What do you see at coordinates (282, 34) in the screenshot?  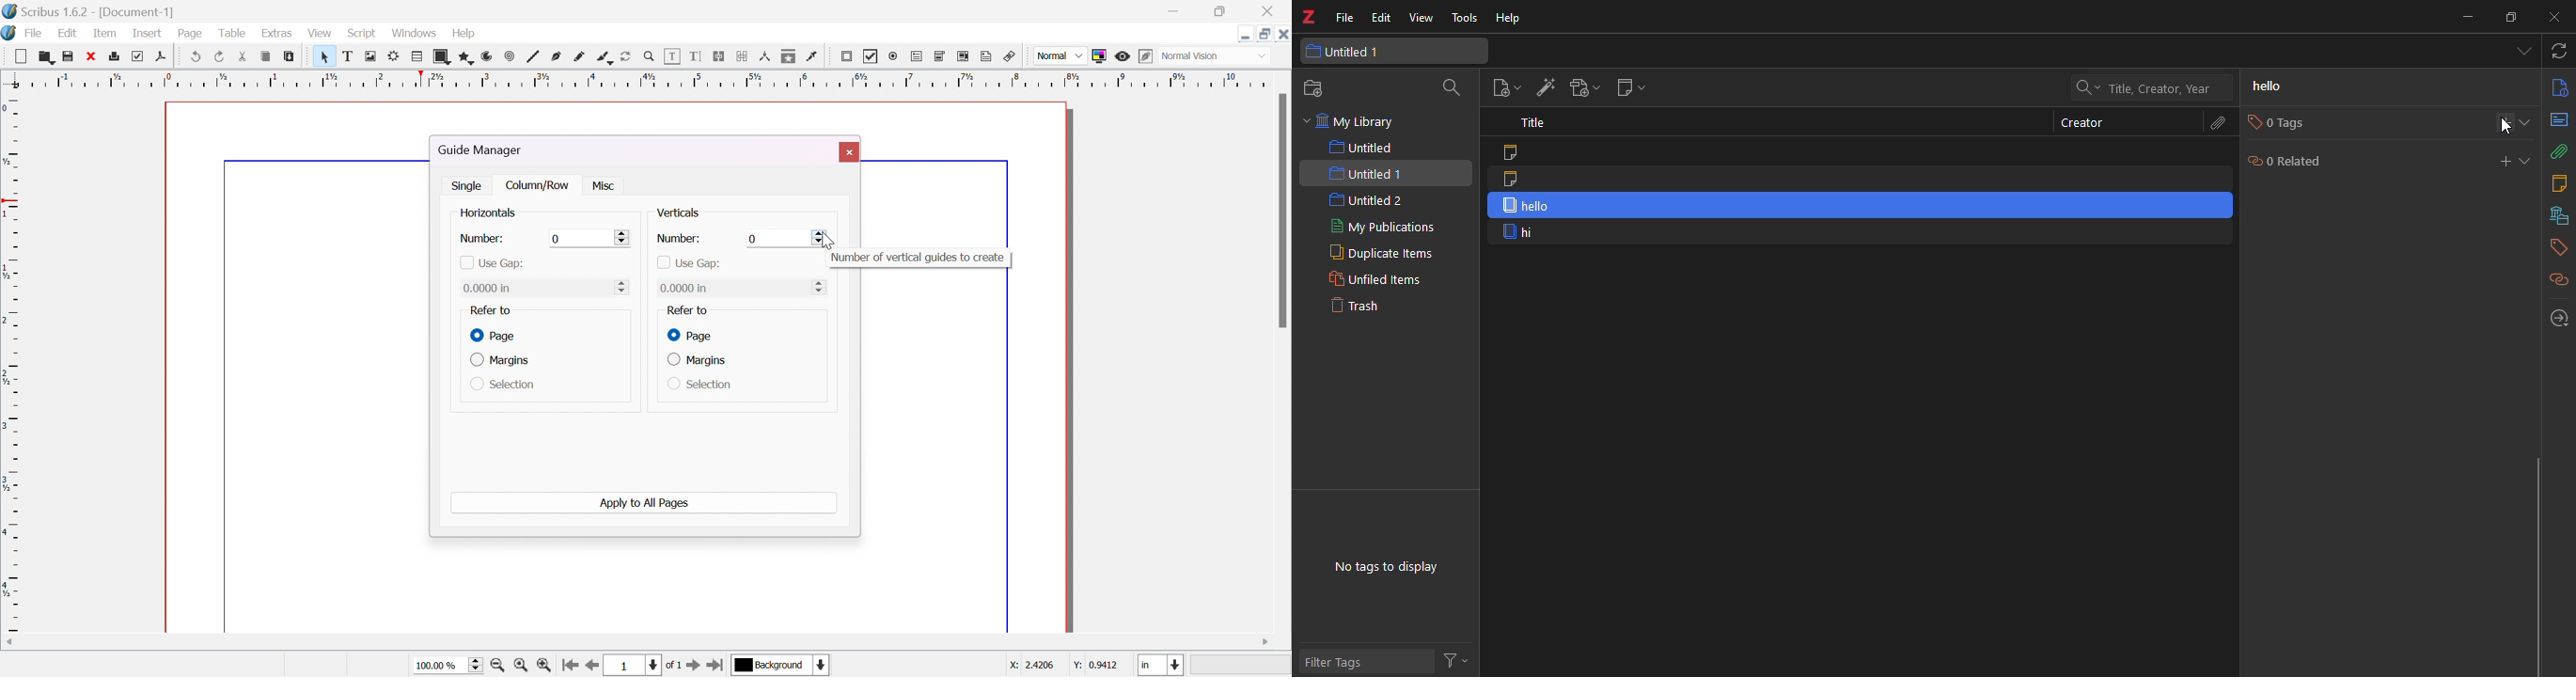 I see `extras` at bounding box center [282, 34].